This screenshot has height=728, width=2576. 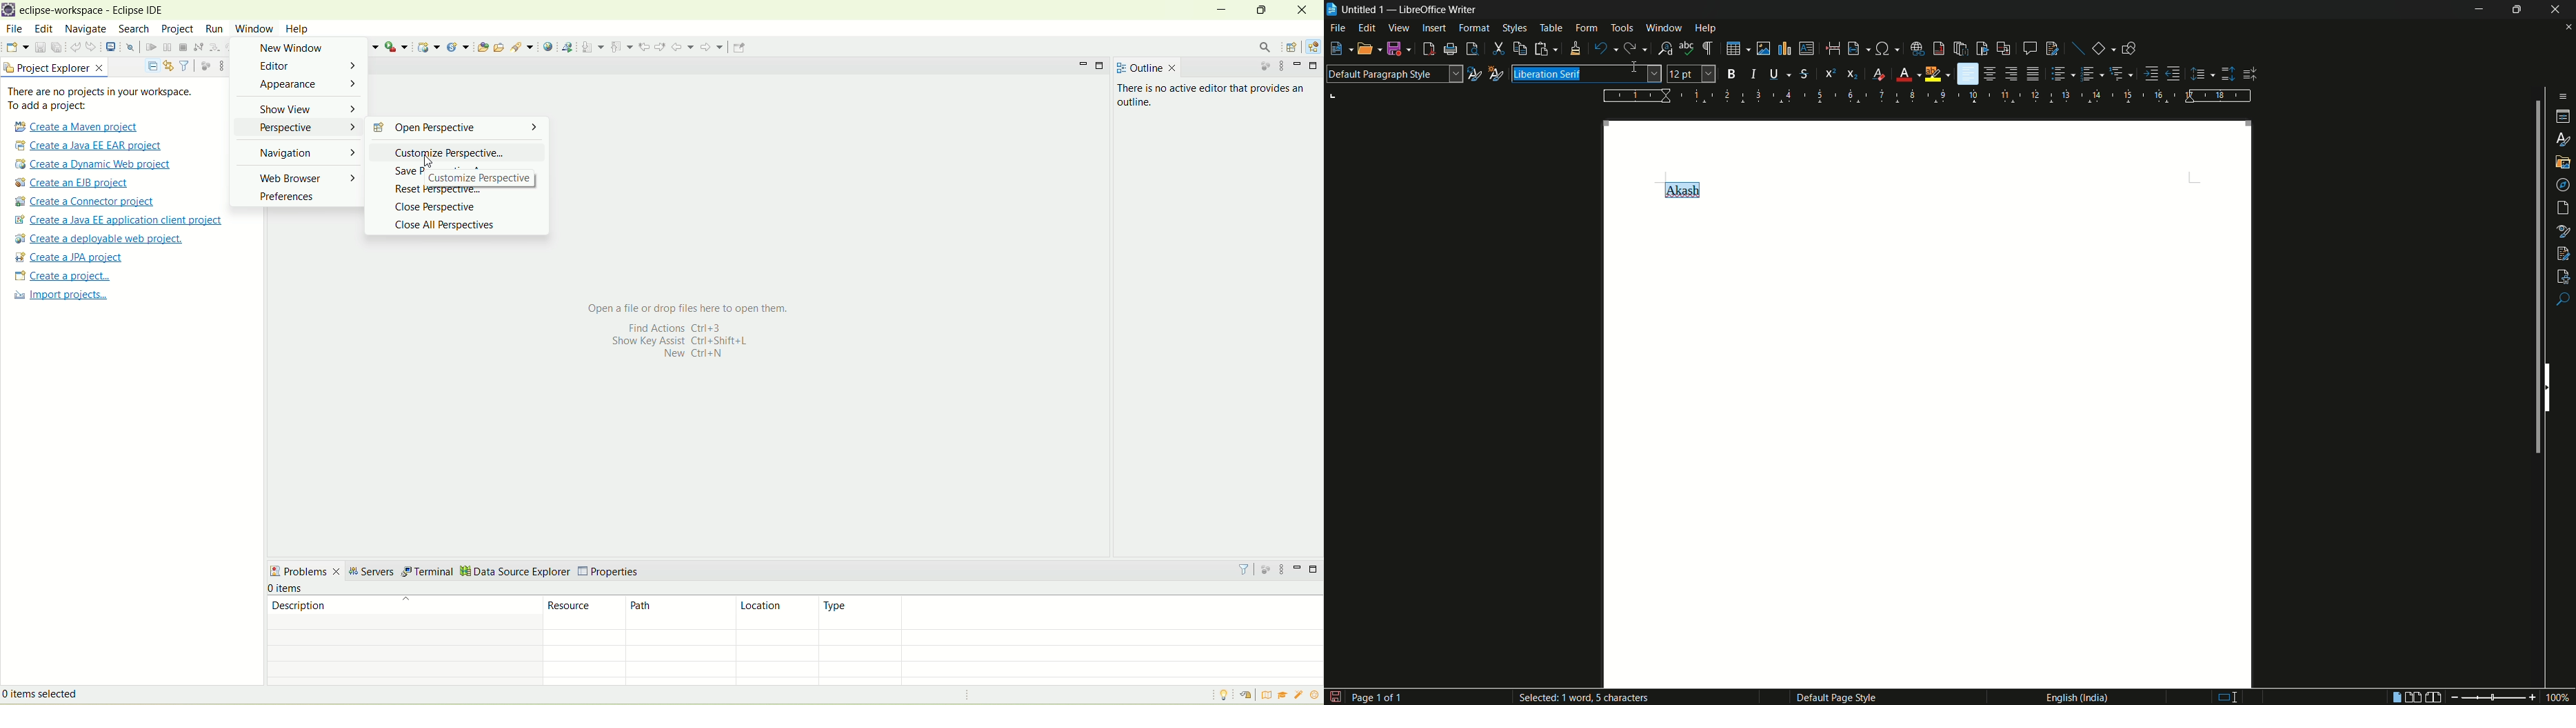 I want to click on styles menu, so click(x=1514, y=28).